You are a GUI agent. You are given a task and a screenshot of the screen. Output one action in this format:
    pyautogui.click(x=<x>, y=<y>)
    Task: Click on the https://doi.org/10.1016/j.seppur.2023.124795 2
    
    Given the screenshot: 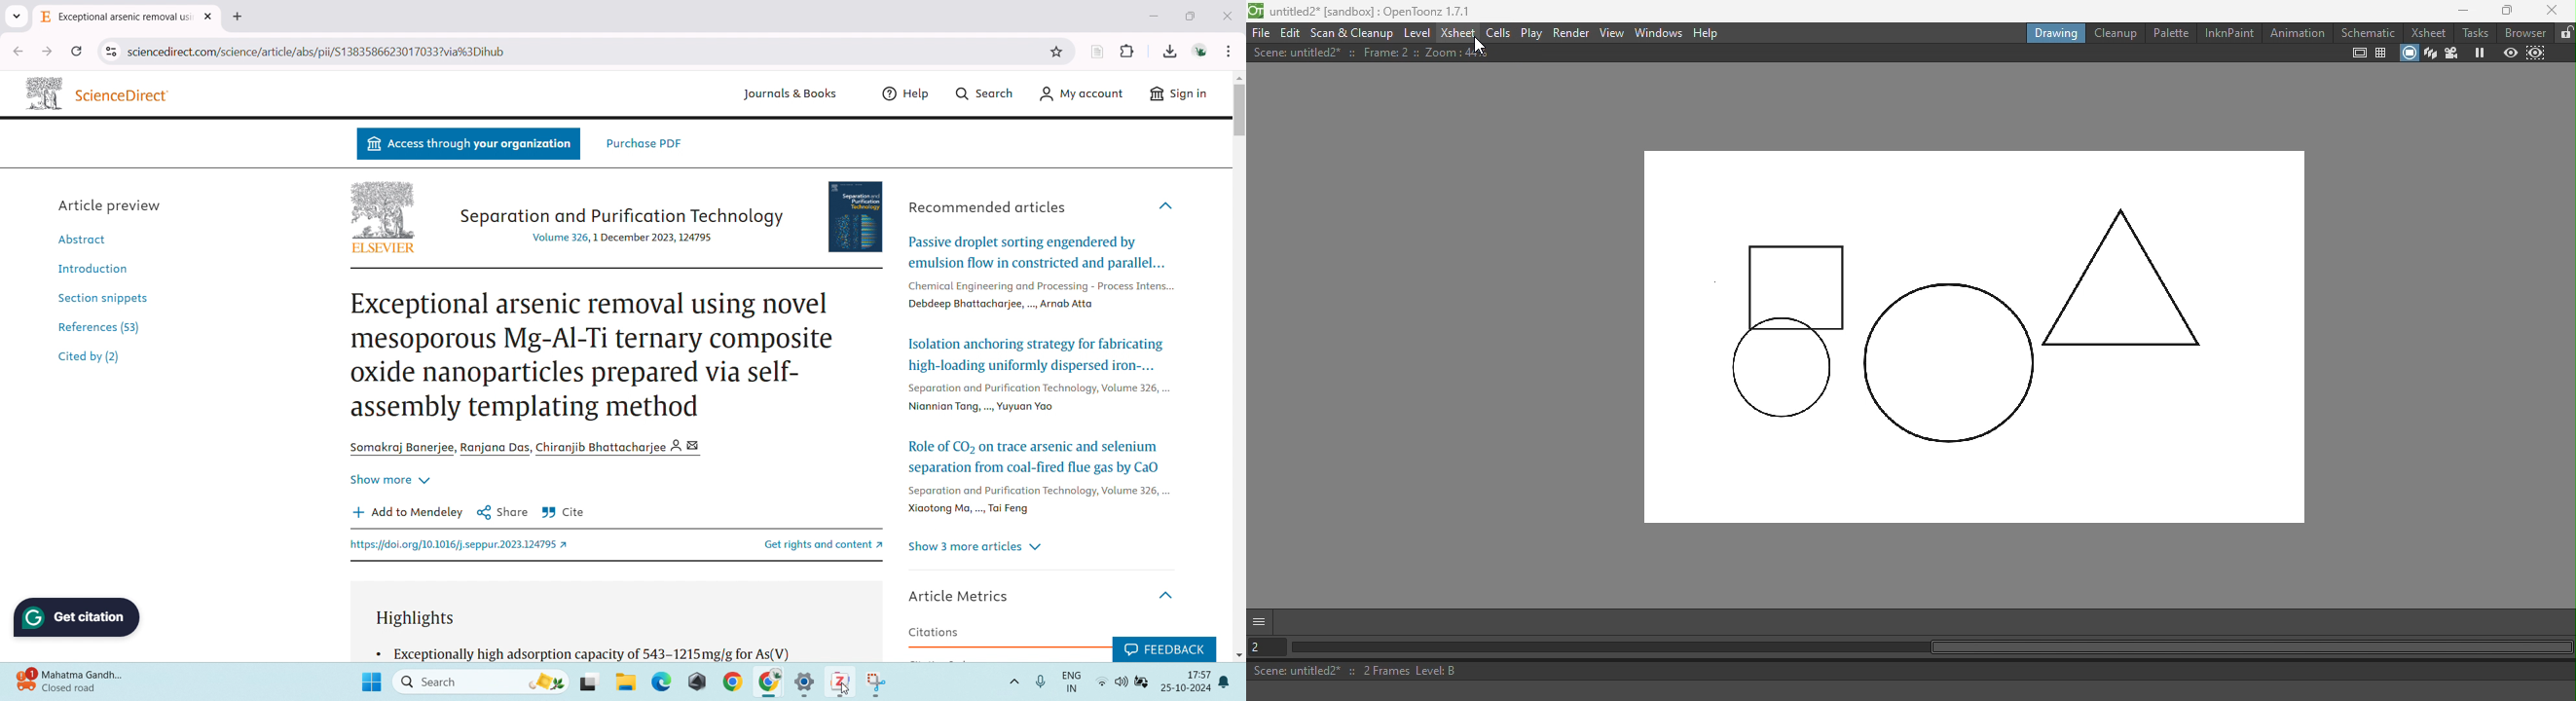 What is the action you would take?
    pyautogui.click(x=463, y=546)
    